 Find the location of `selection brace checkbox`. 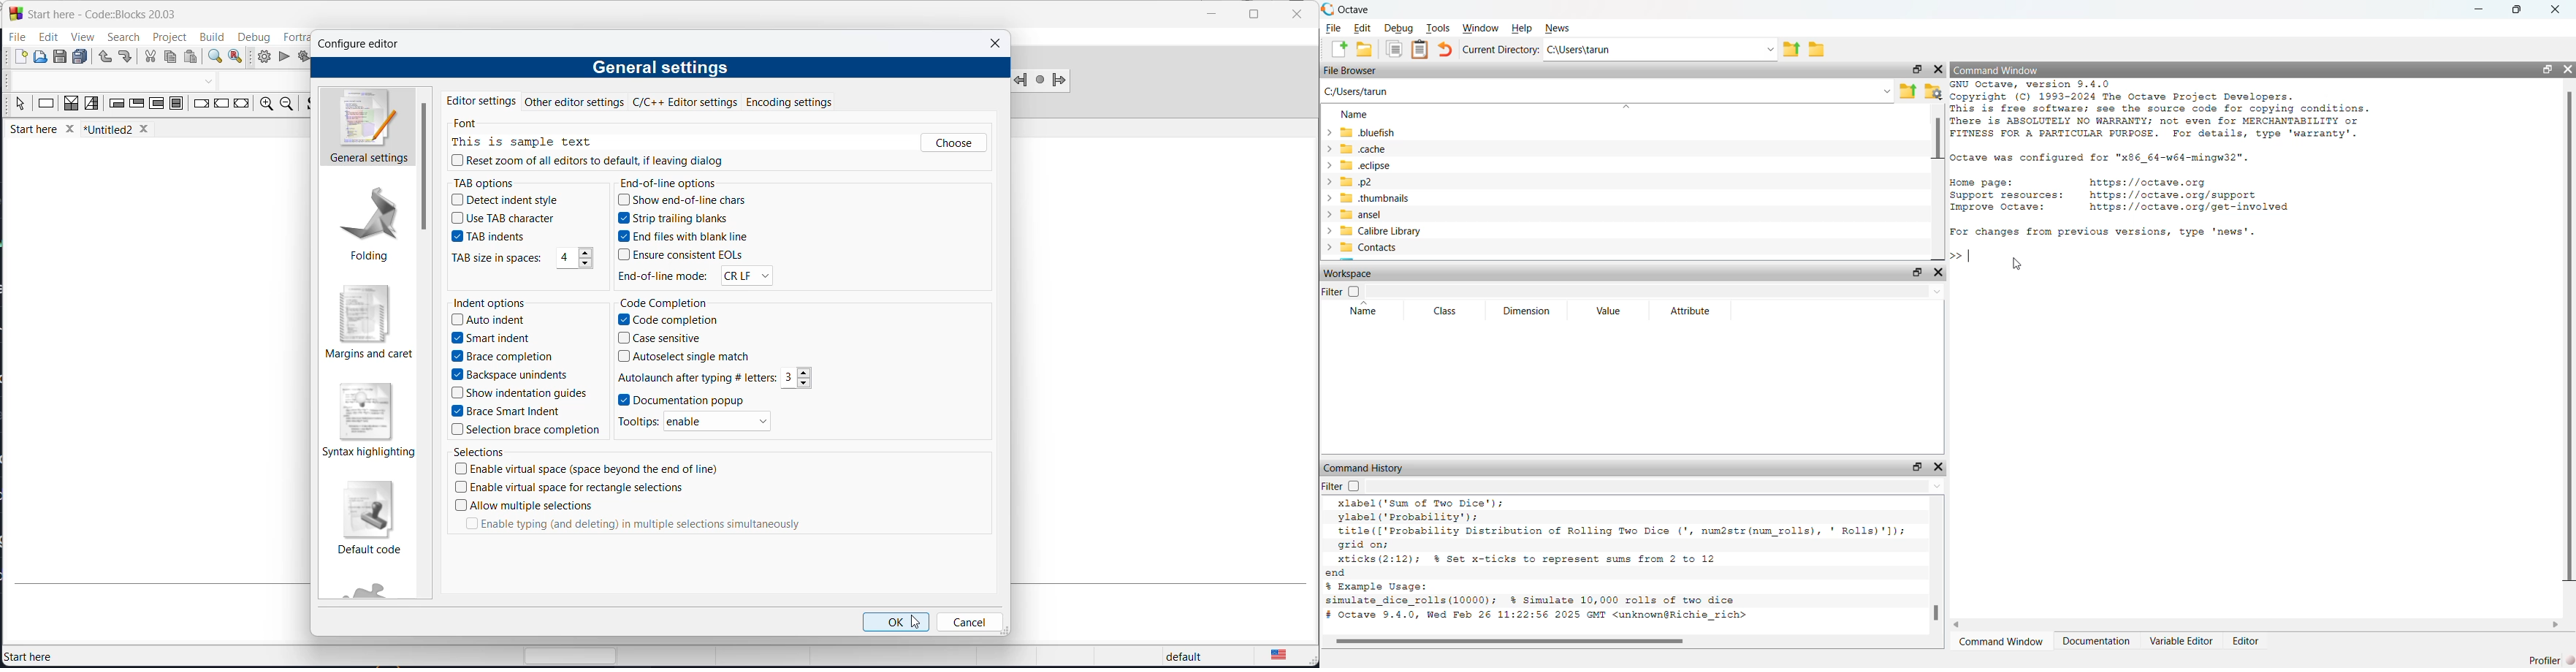

selection brace checkbox is located at coordinates (529, 428).